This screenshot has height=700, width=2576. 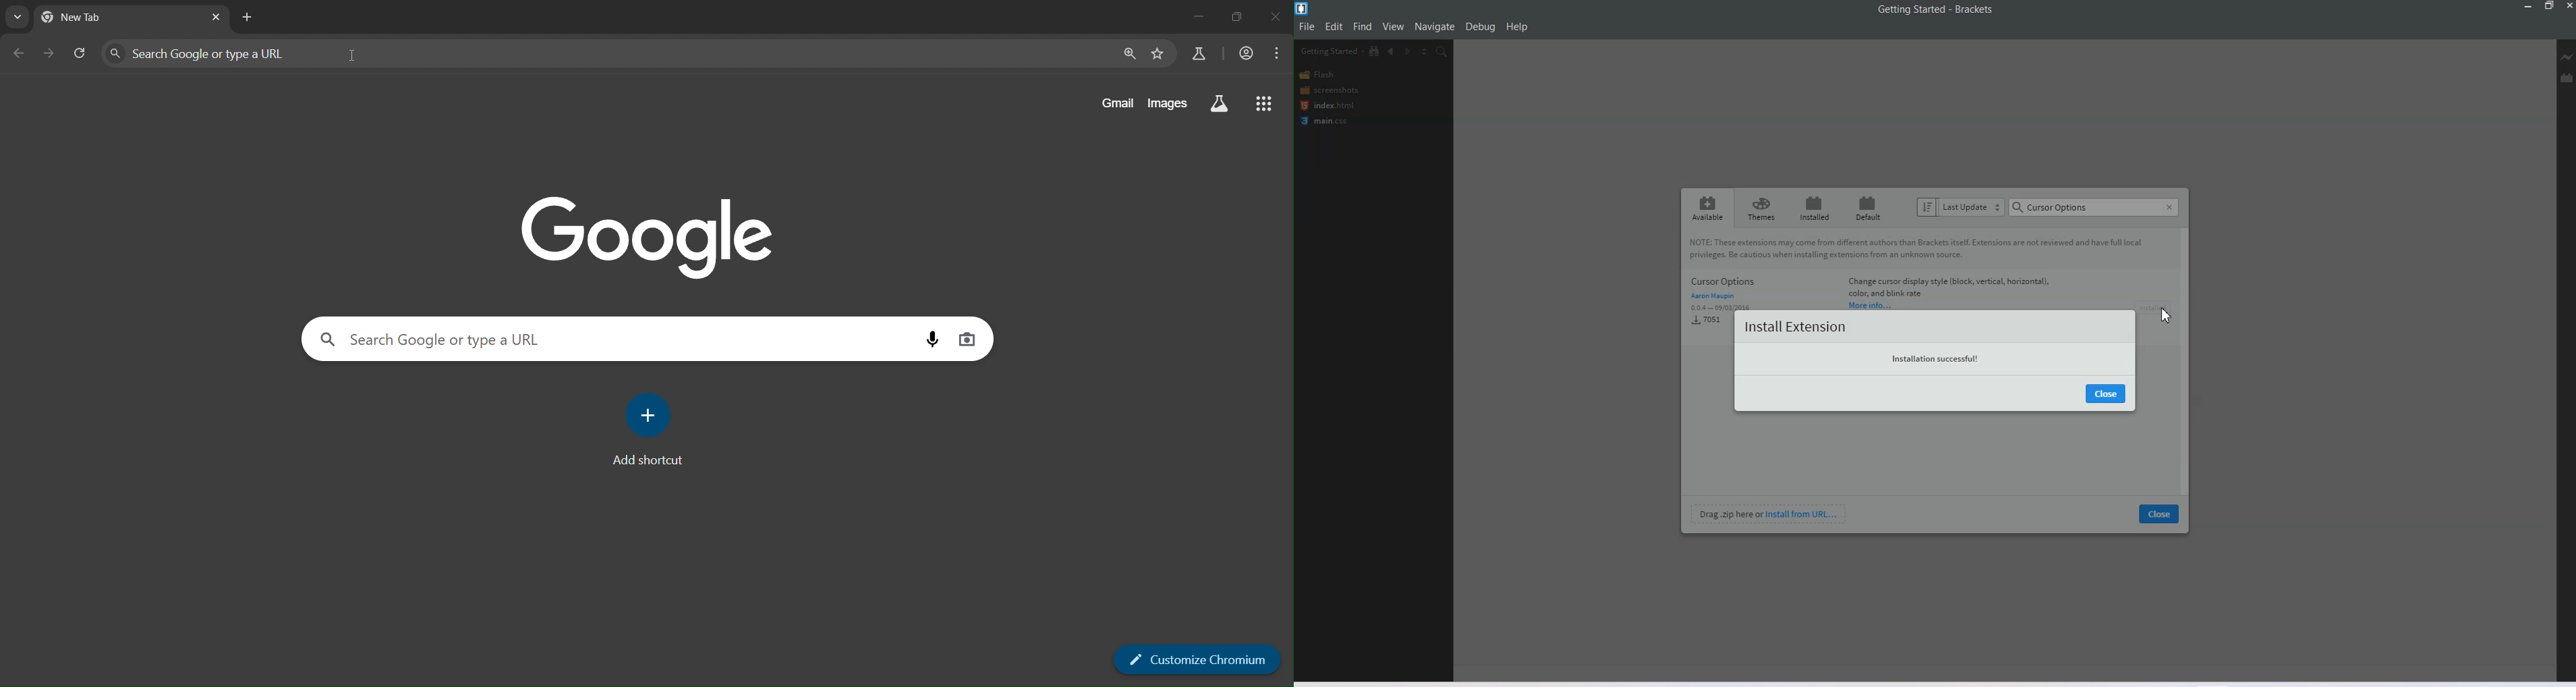 I want to click on index.html, so click(x=1327, y=106).